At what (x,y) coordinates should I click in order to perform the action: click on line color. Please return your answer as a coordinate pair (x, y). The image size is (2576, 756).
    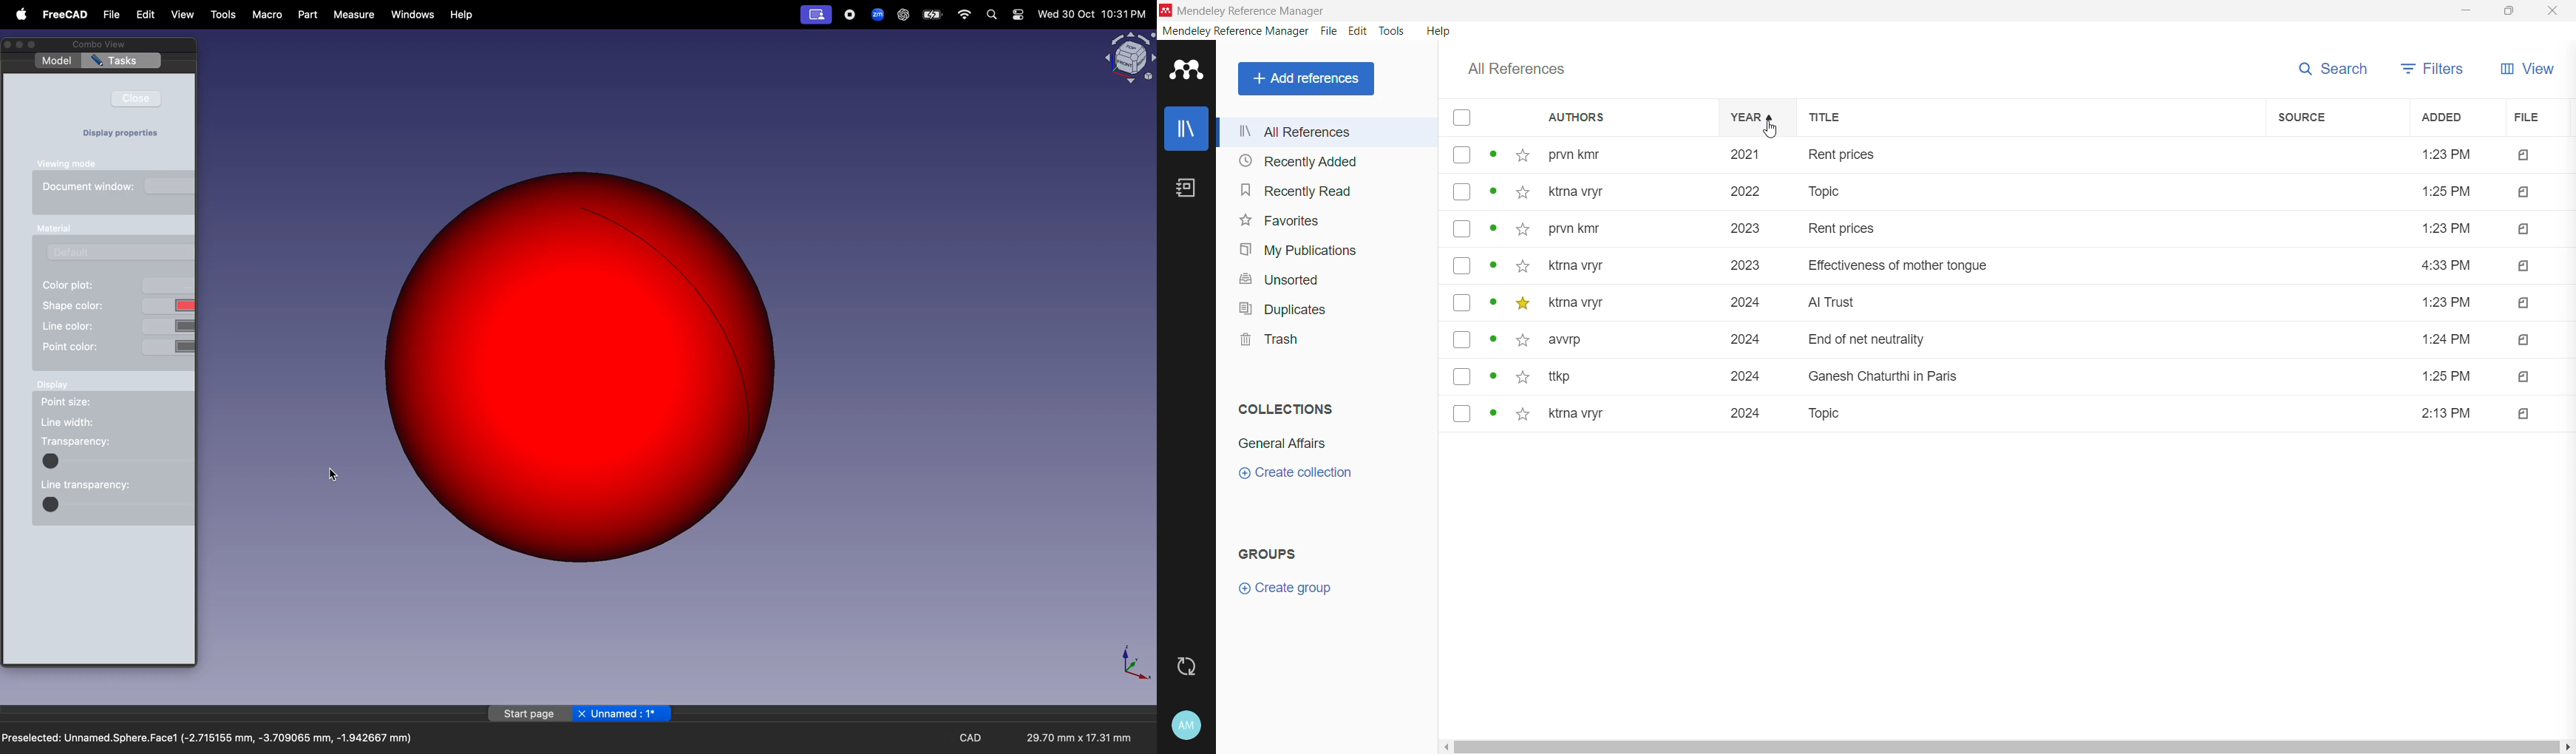
    Looking at the image, I should click on (118, 327).